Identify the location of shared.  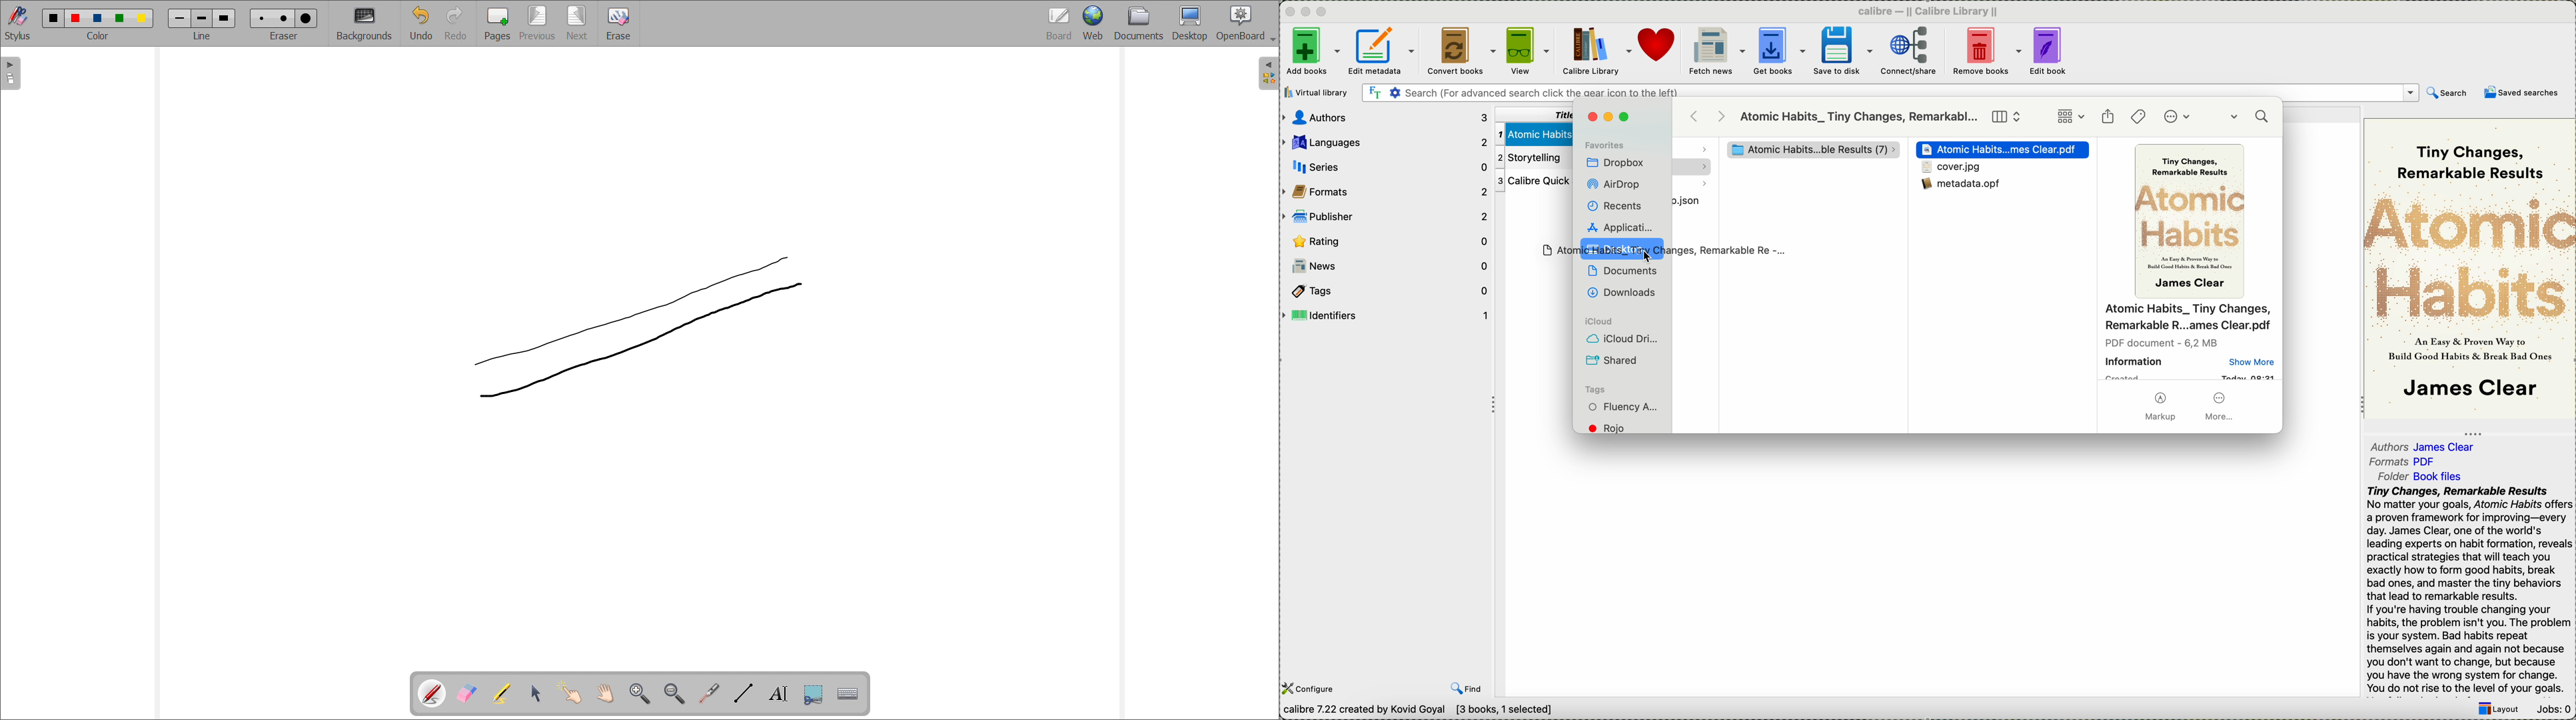
(1614, 360).